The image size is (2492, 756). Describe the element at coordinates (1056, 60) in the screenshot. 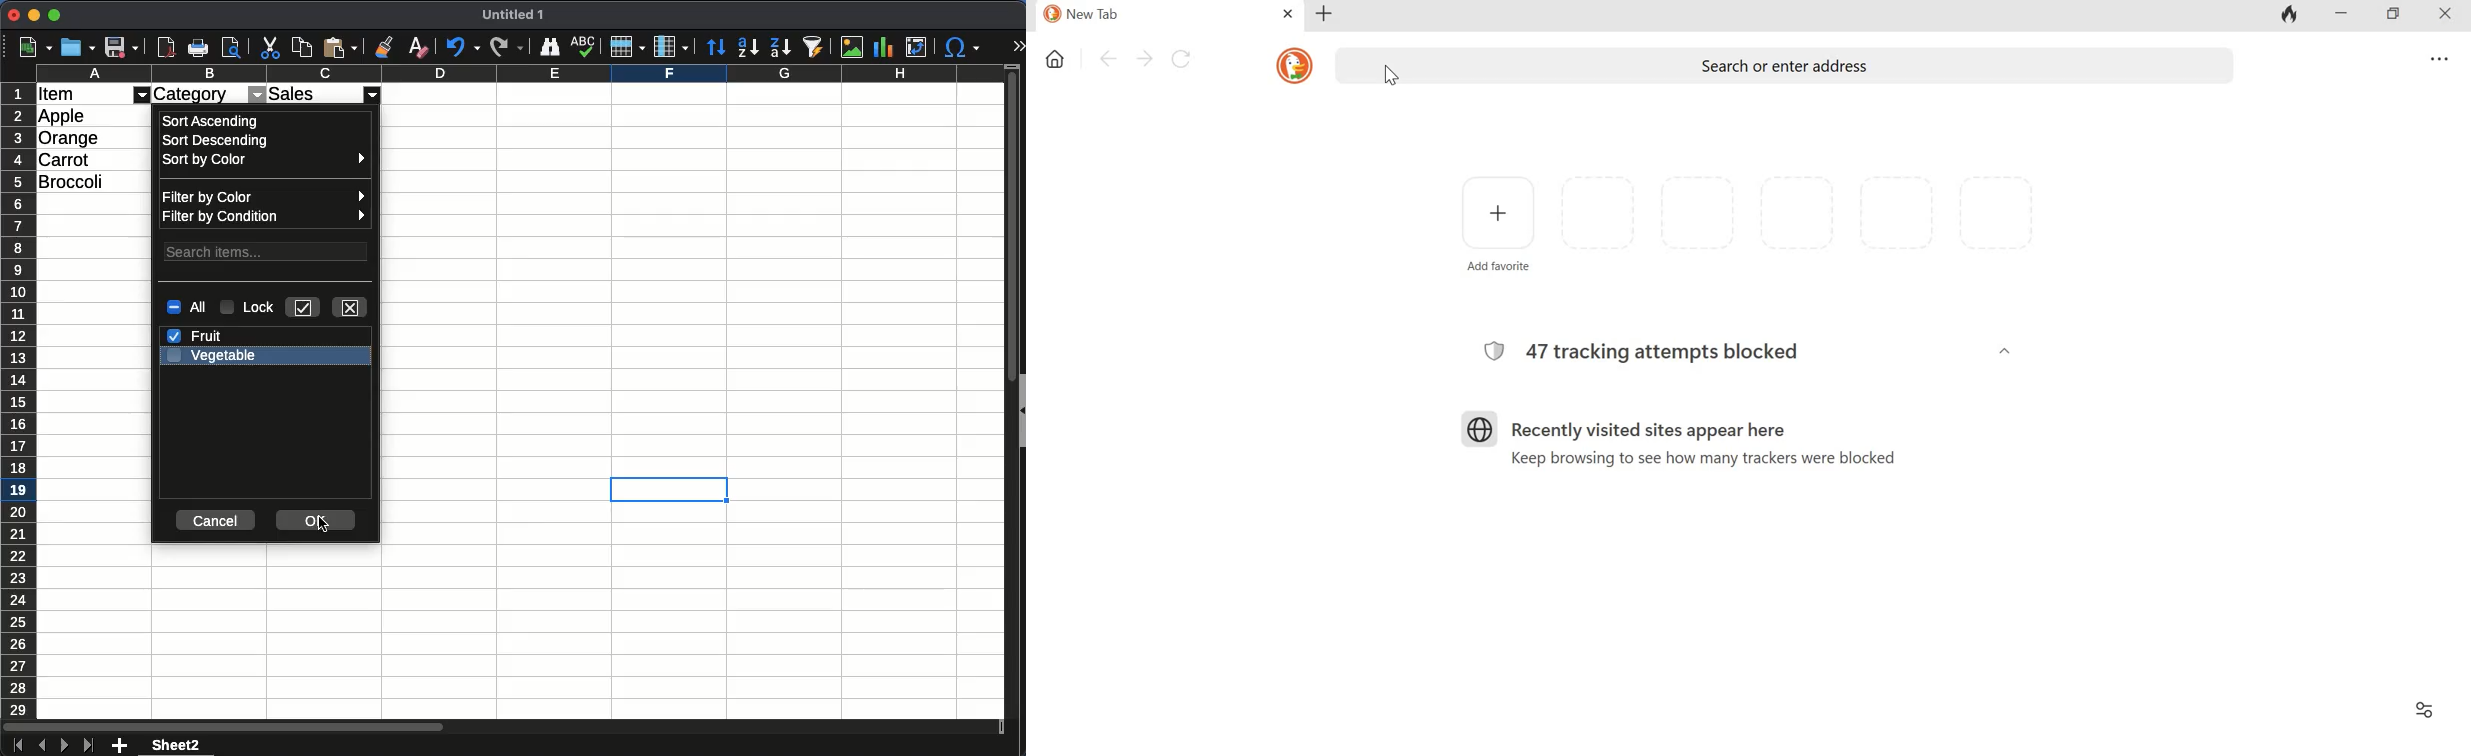

I see `home icon` at that location.